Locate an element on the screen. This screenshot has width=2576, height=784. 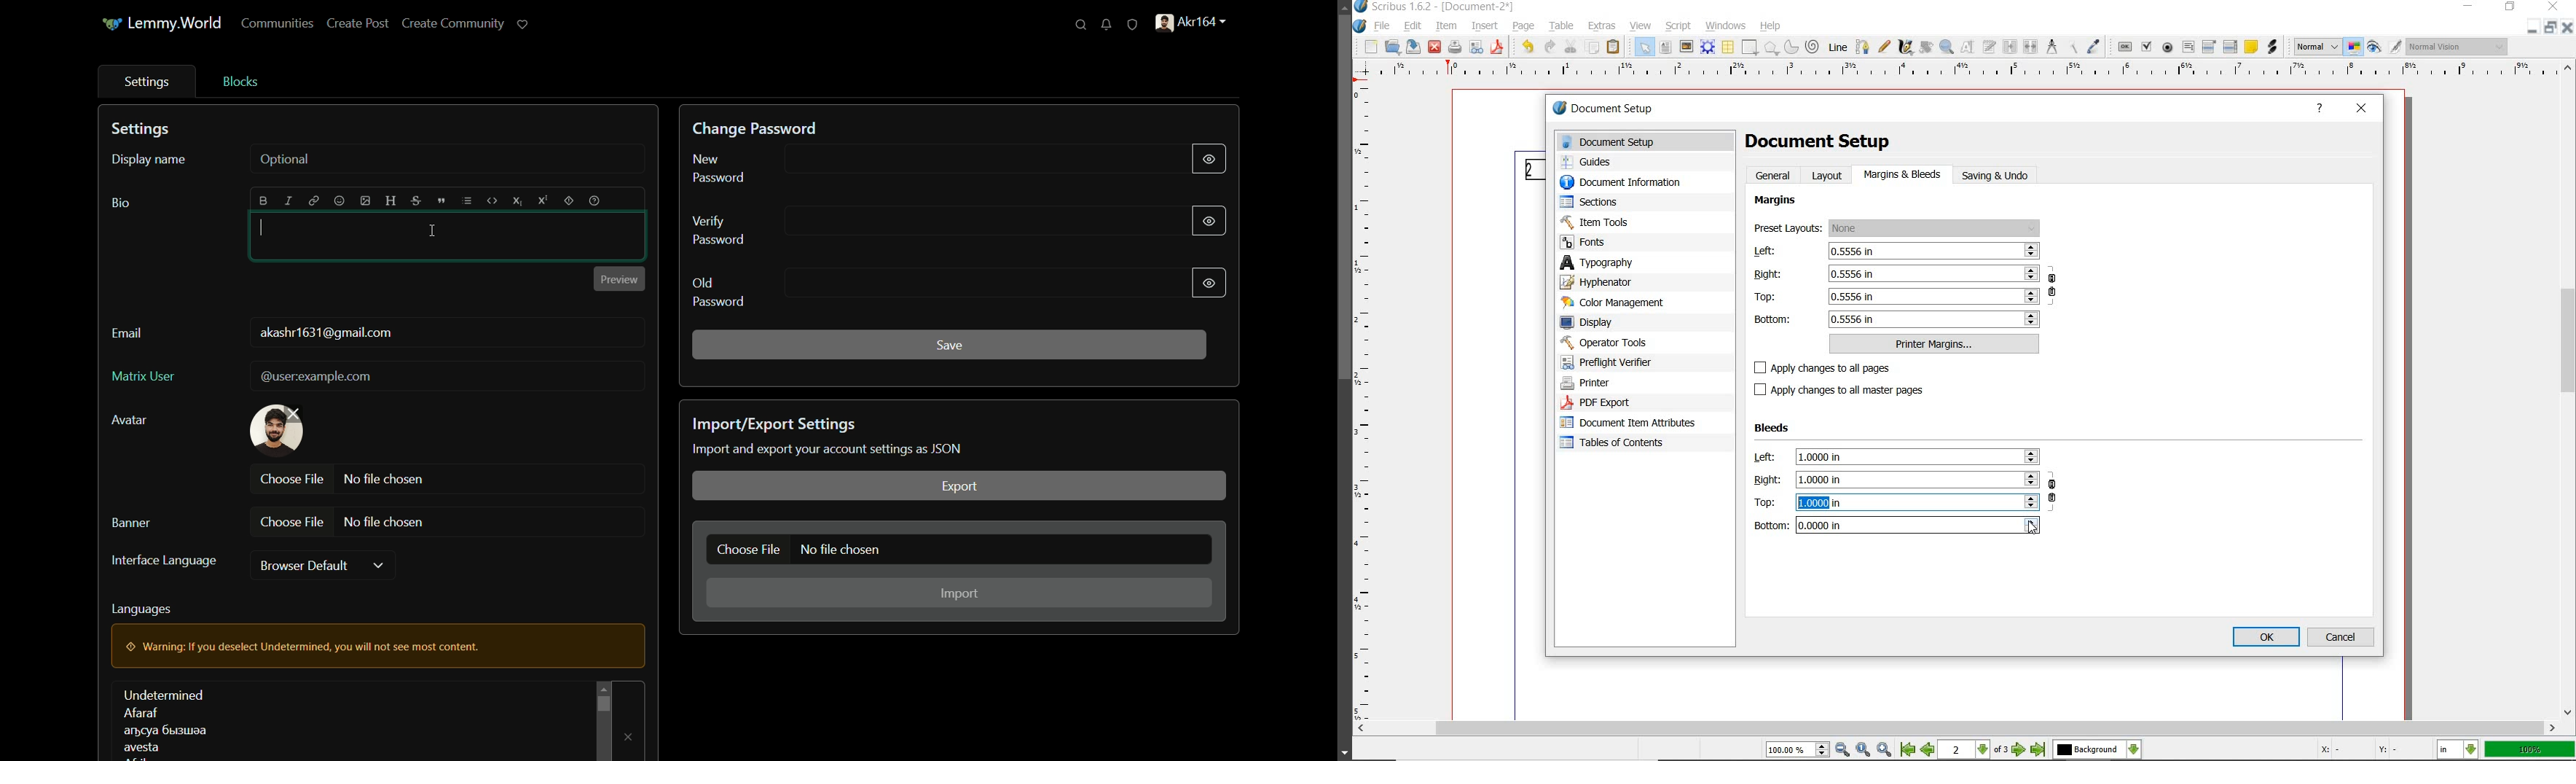
save as pdf is located at coordinates (1497, 47).